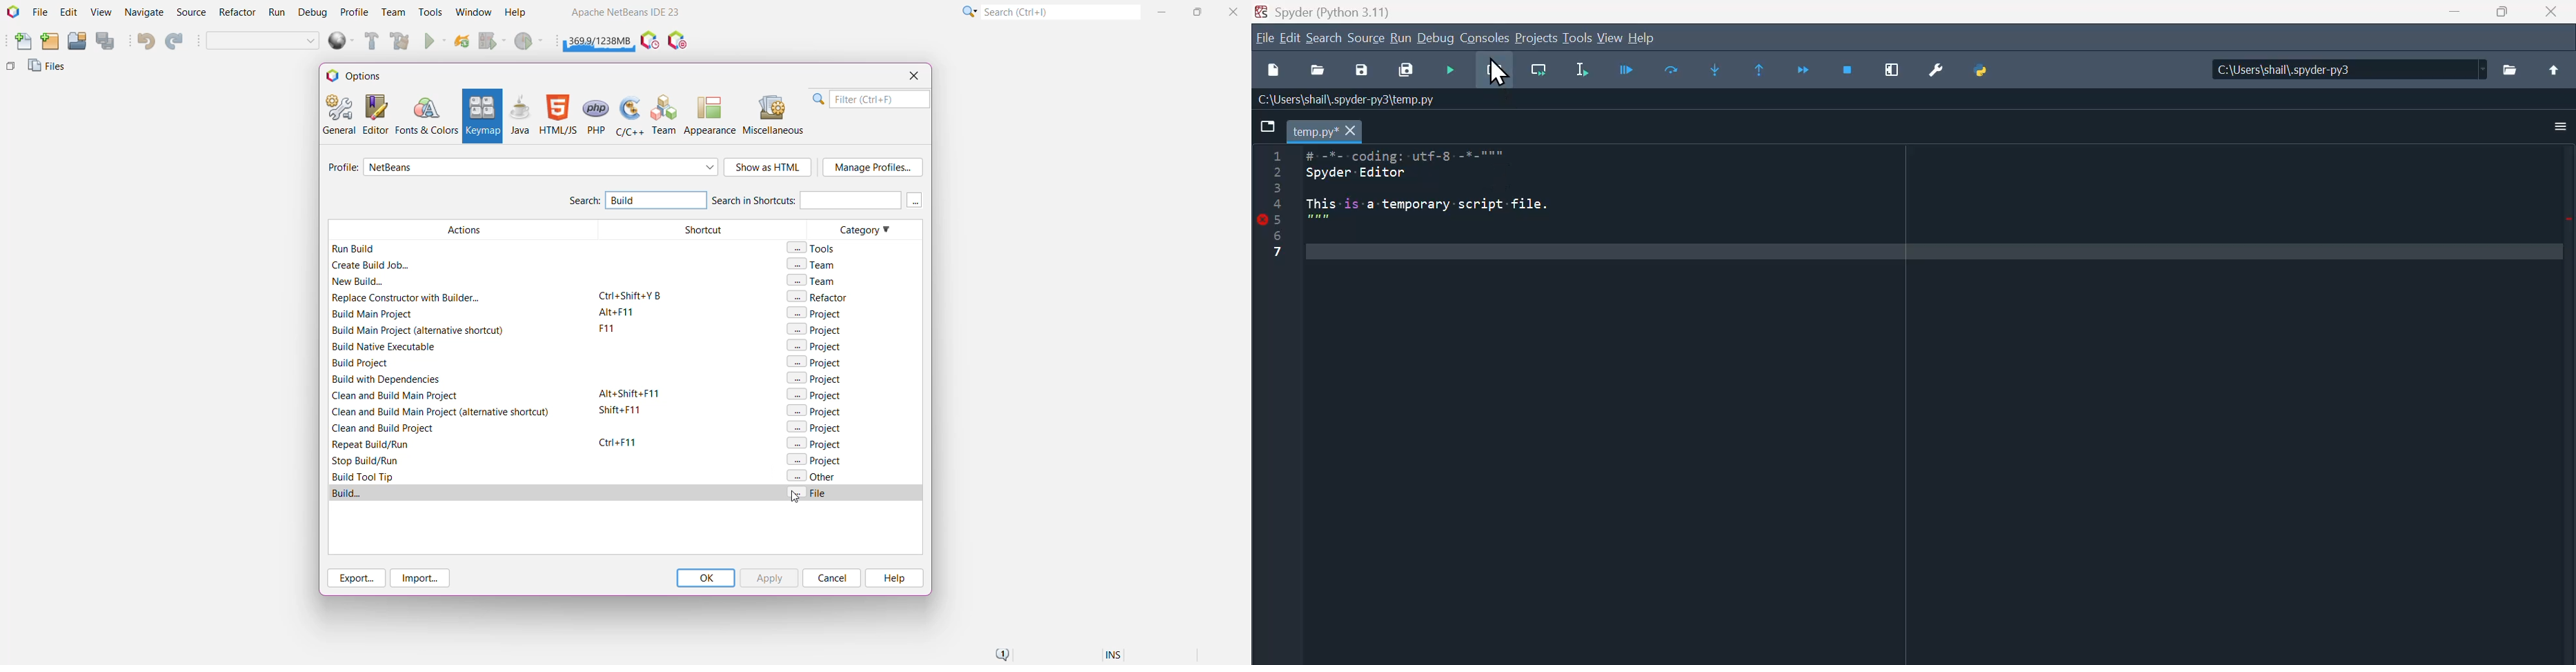  Describe the element at coordinates (1361, 100) in the screenshot. I see `C:\Users\shail\.spyder-py3\temp.py` at that location.